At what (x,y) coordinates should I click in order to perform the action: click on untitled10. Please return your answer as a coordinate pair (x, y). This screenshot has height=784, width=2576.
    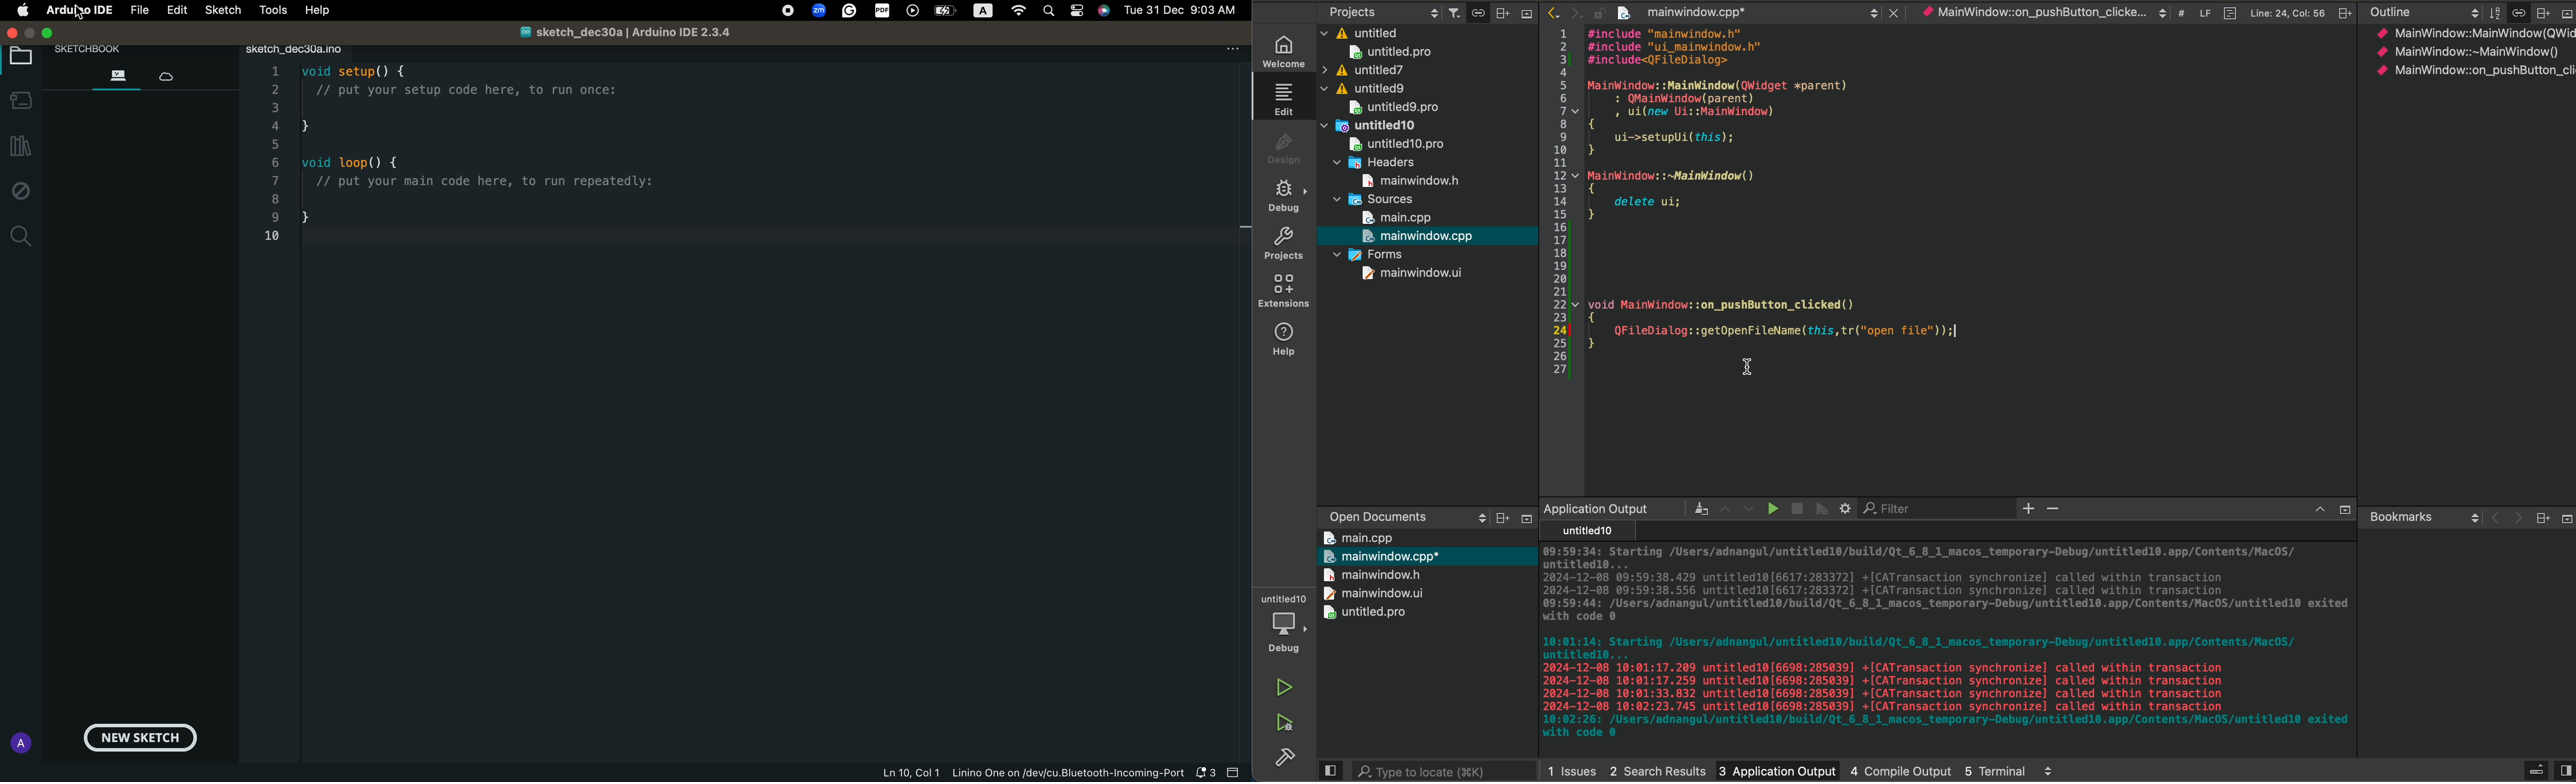
    Looking at the image, I should click on (1584, 531).